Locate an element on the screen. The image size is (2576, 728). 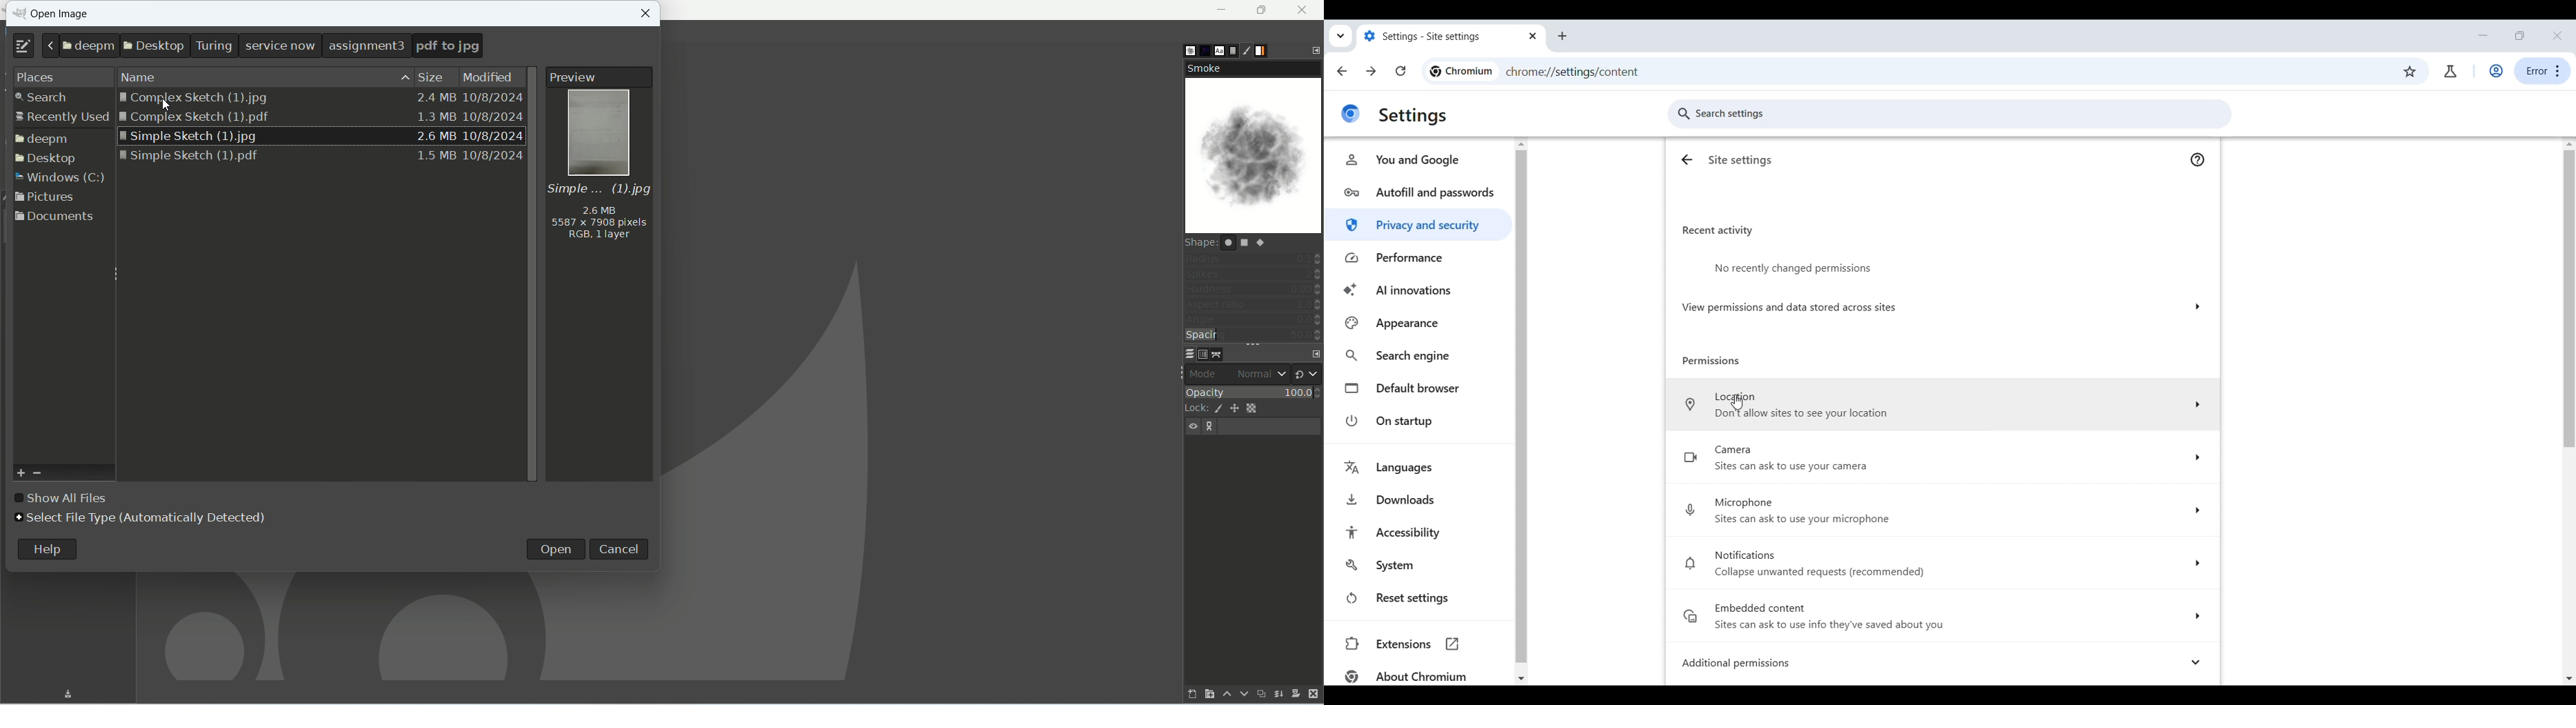
shape is located at coordinates (1254, 242).